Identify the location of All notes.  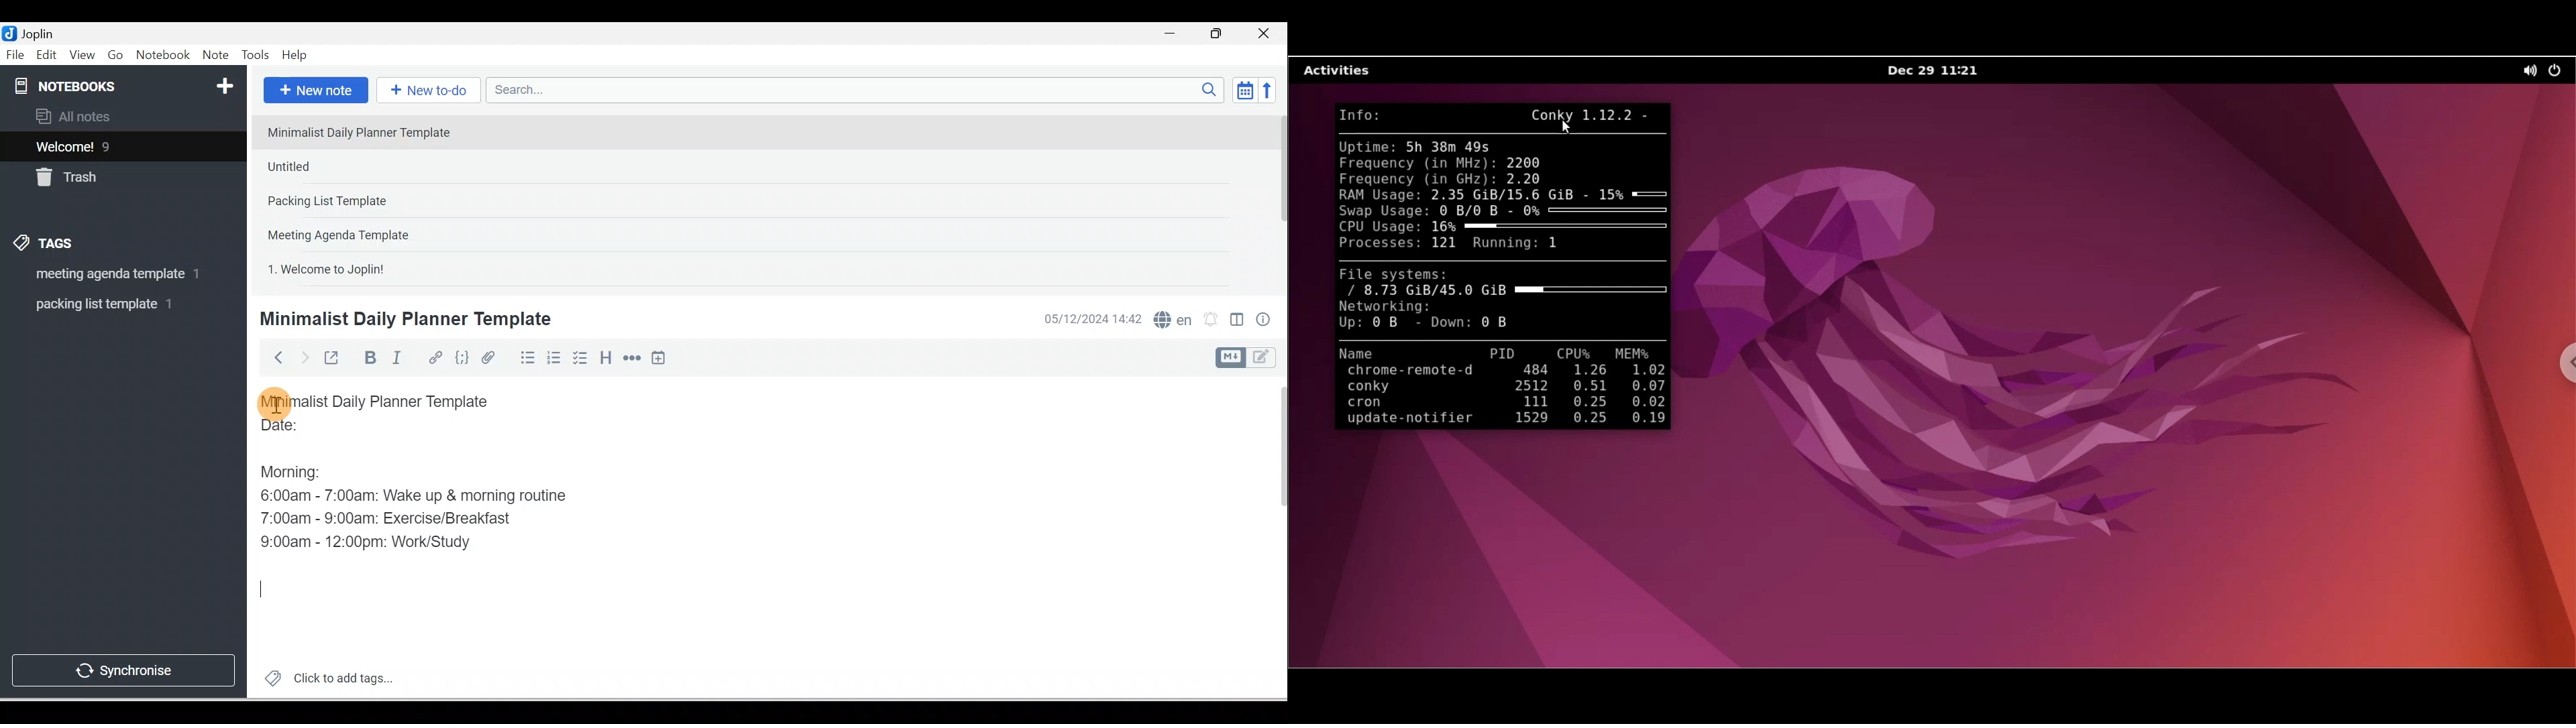
(121, 116).